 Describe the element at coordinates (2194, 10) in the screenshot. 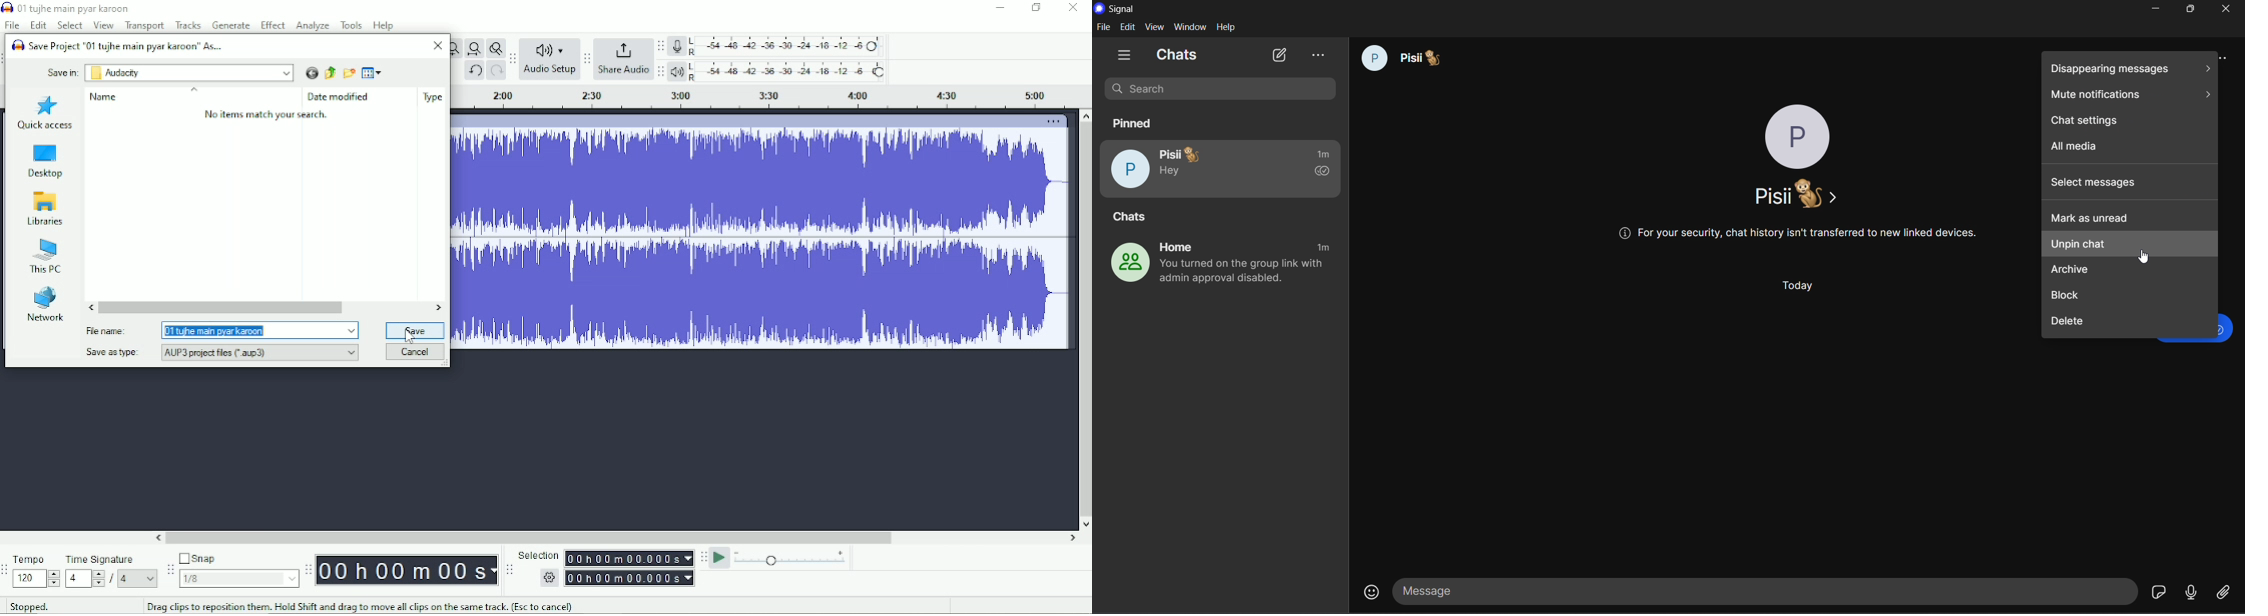

I see `maximize` at that location.